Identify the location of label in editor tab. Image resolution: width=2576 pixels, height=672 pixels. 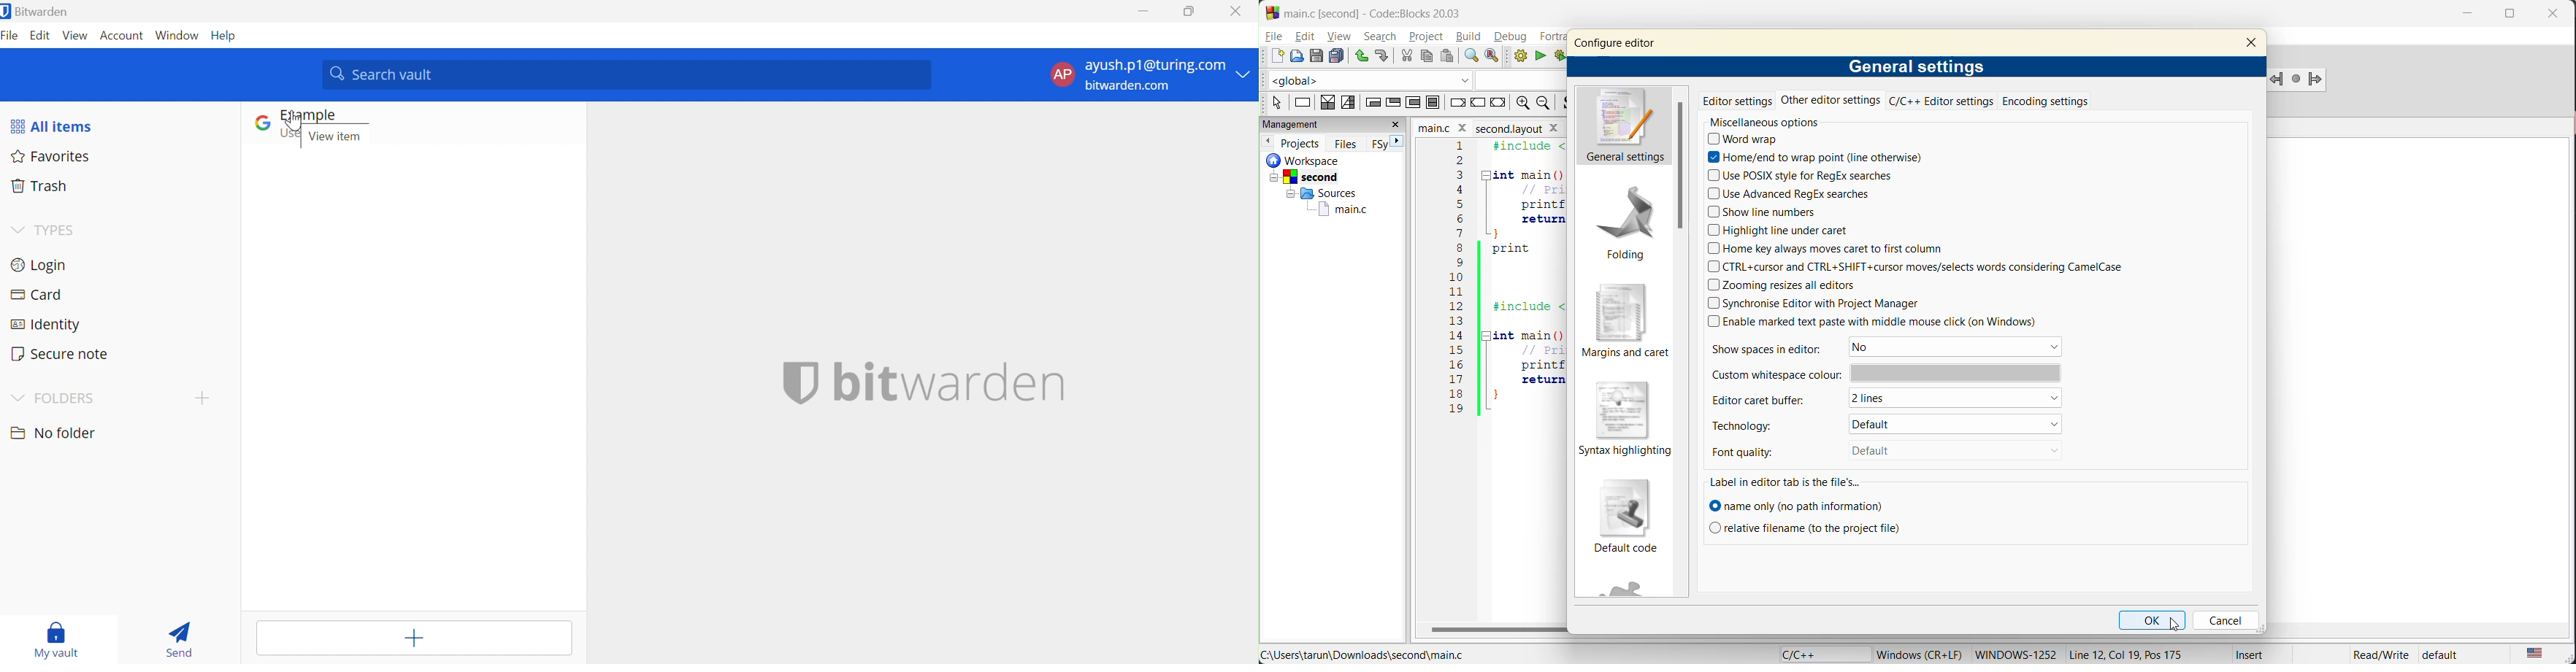
(1785, 482).